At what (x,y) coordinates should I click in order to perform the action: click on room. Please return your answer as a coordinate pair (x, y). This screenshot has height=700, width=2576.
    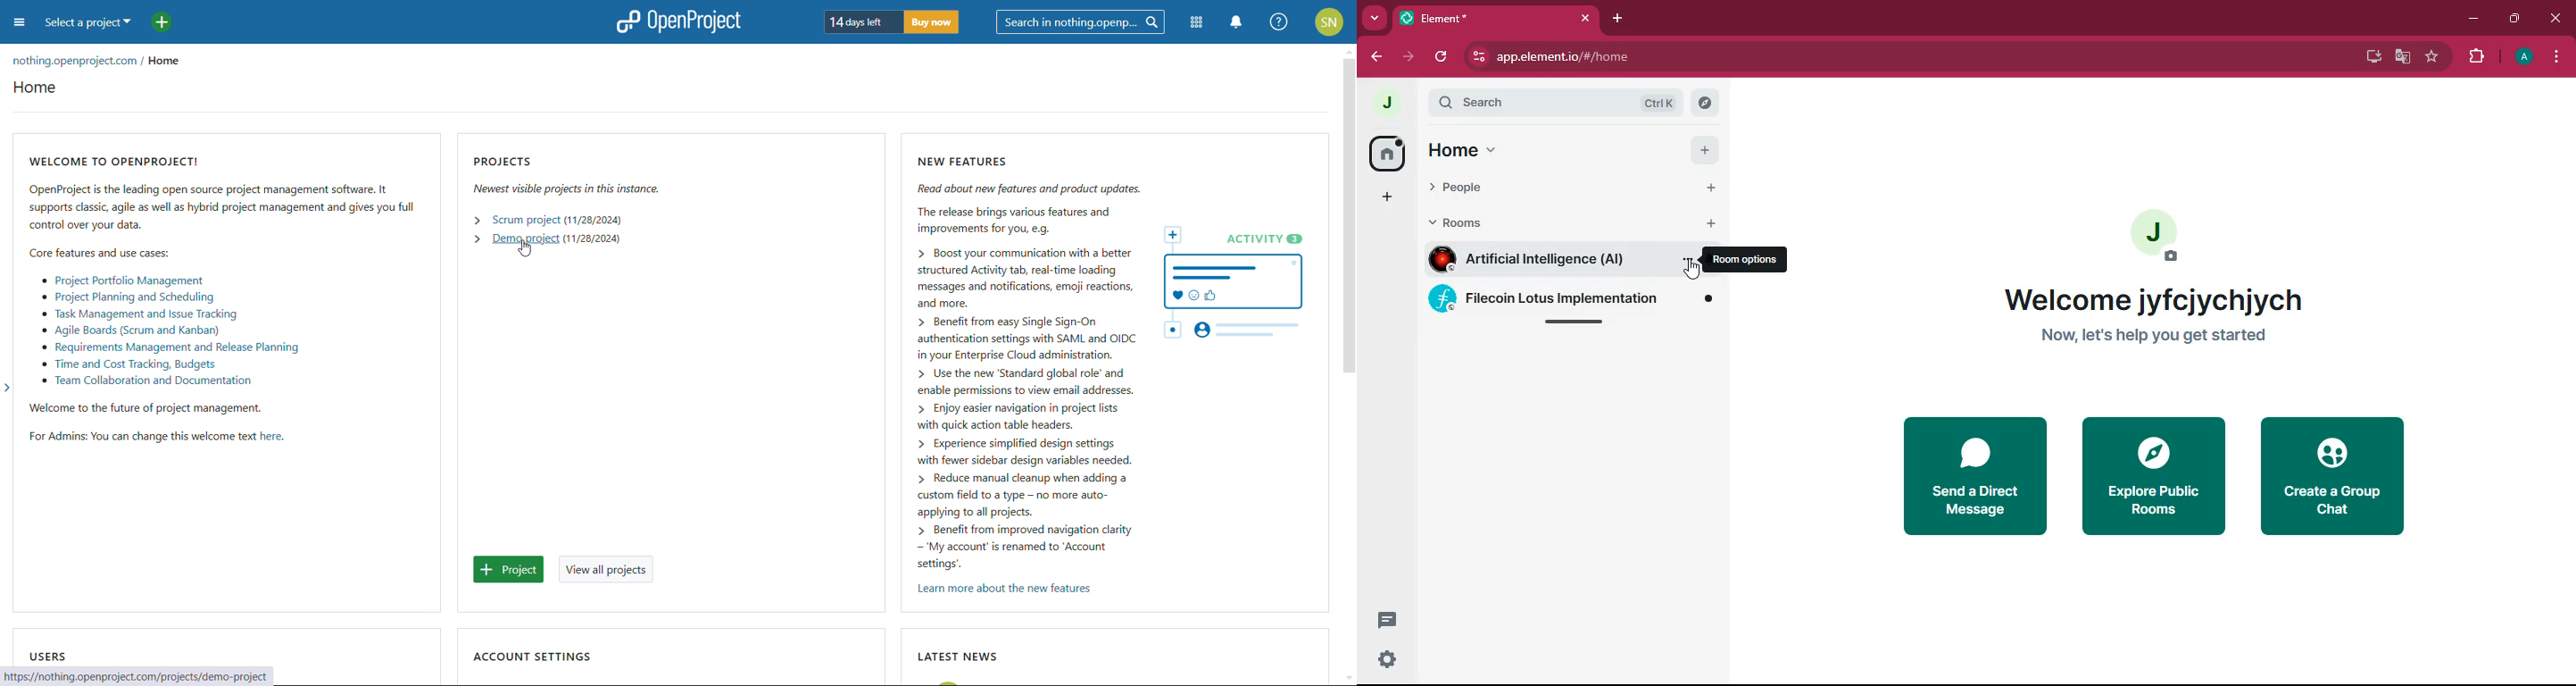
    Looking at the image, I should click on (1574, 302).